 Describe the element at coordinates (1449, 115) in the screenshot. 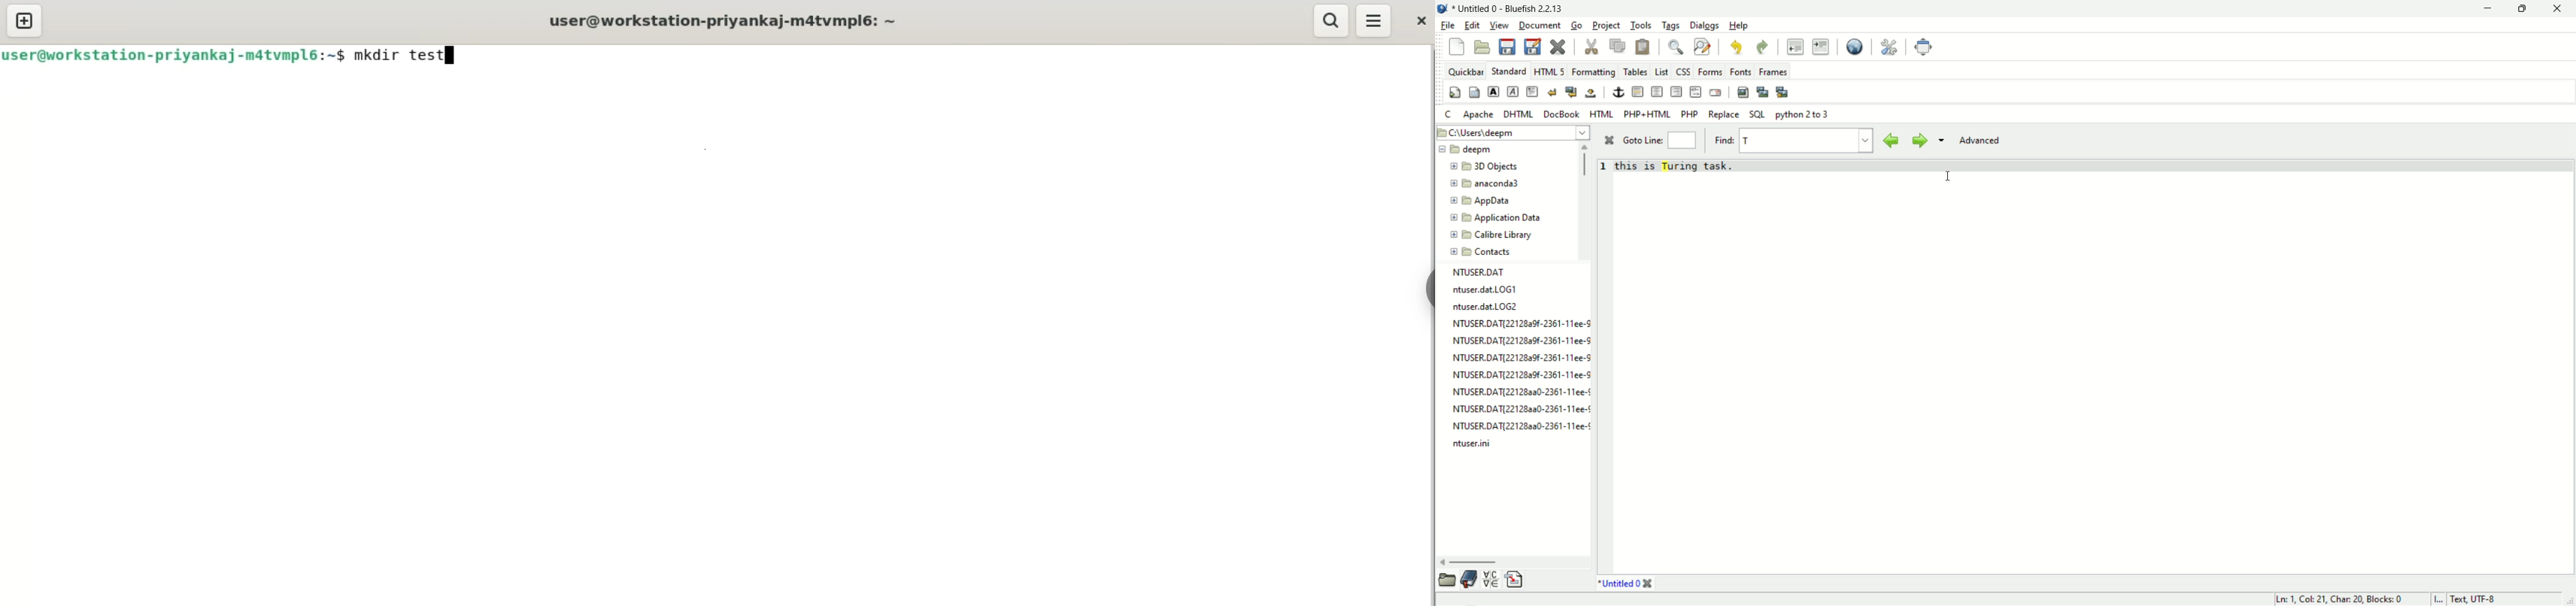

I see `c ` at that location.